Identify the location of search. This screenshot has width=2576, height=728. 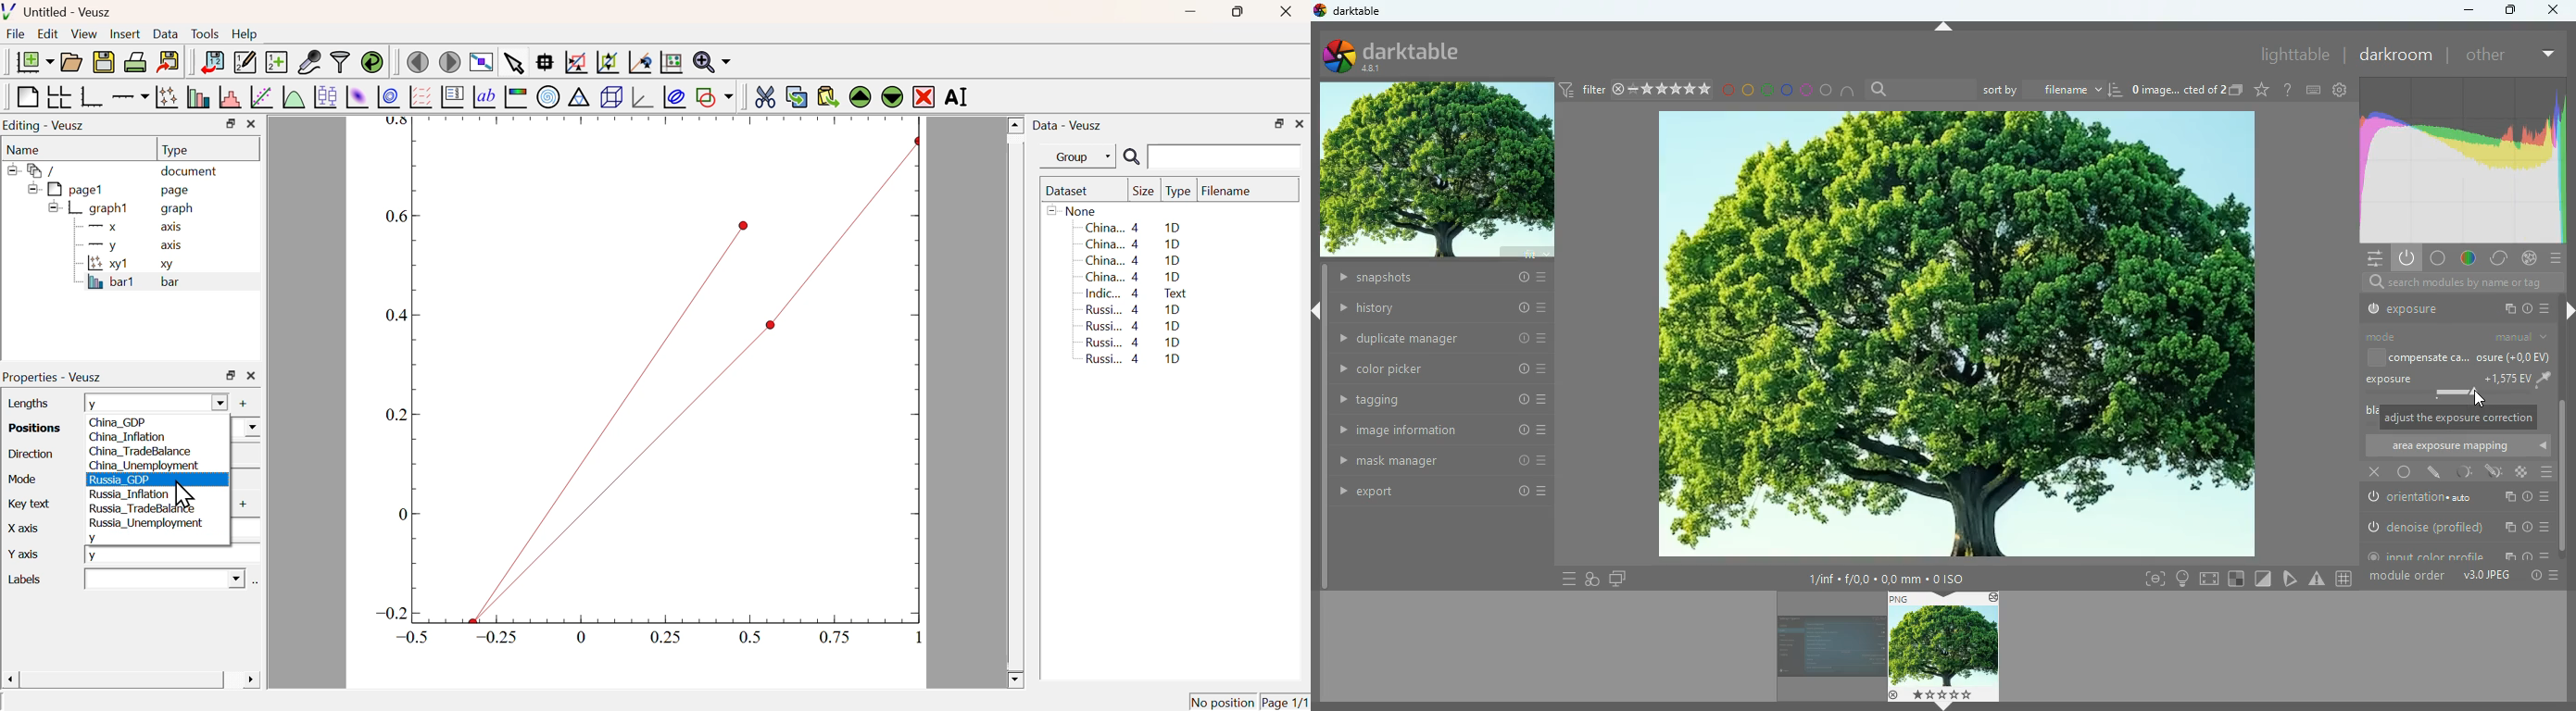
(2455, 281).